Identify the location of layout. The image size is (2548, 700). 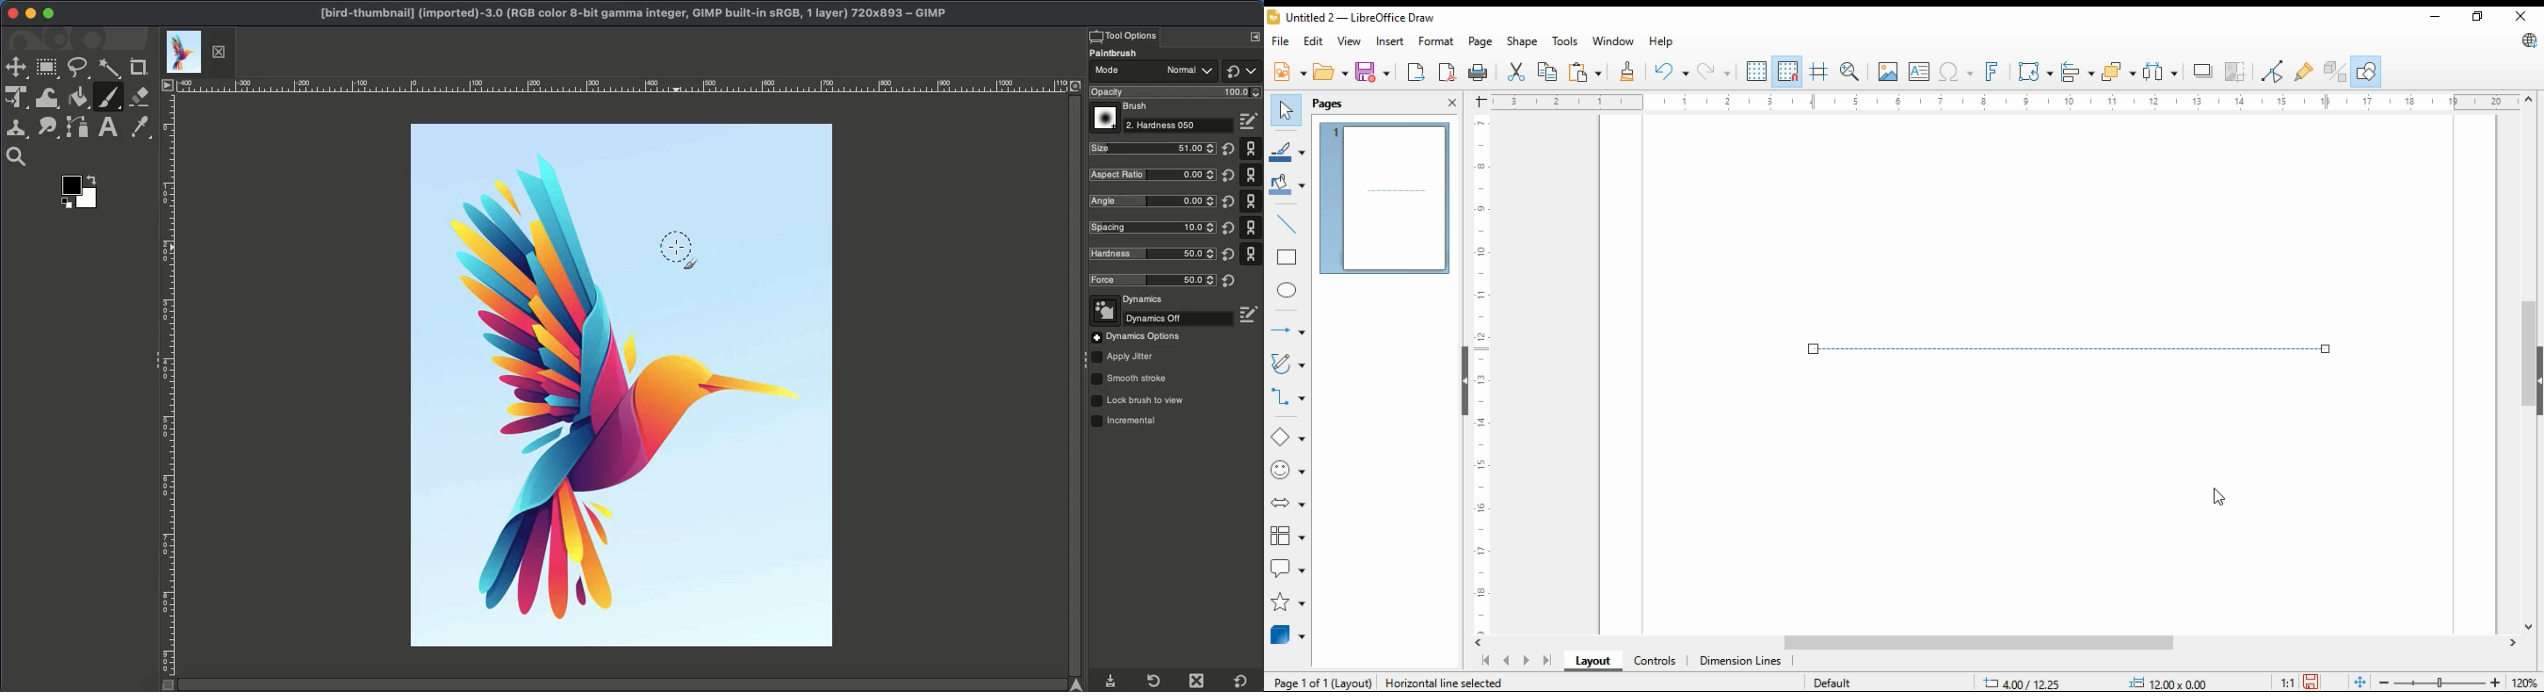
(1594, 661).